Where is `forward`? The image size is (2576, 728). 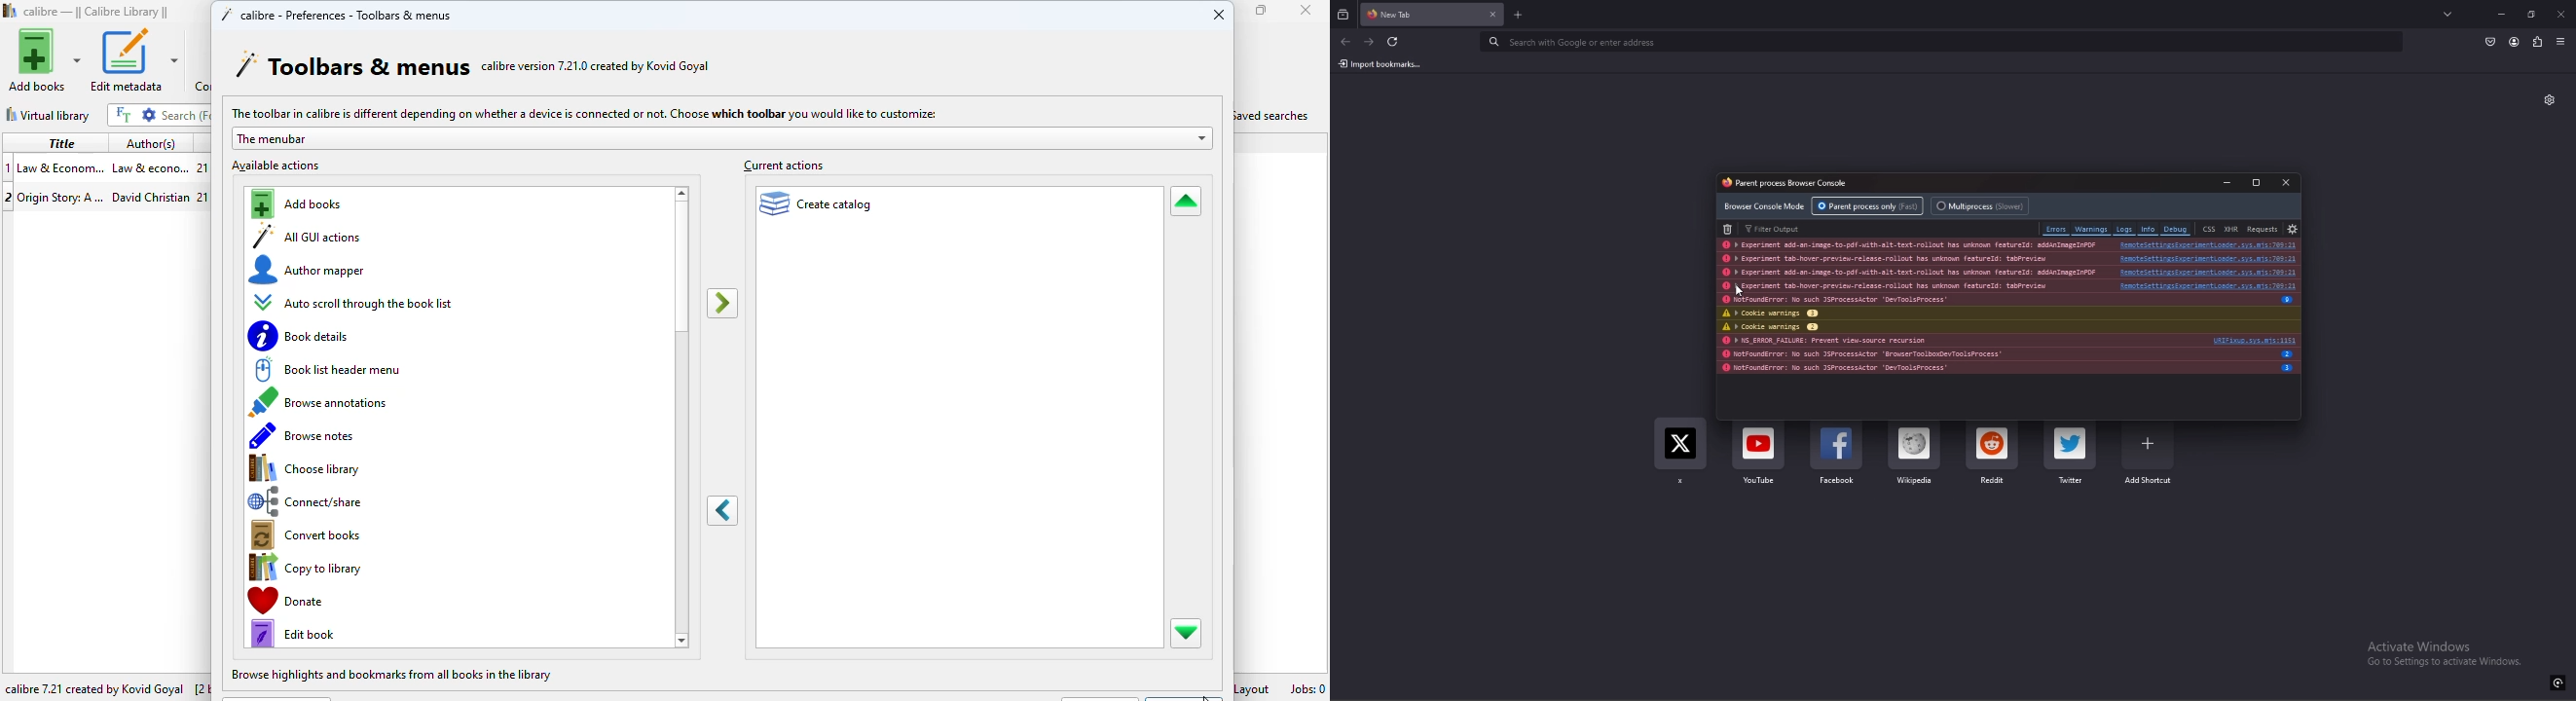
forward is located at coordinates (1368, 43).